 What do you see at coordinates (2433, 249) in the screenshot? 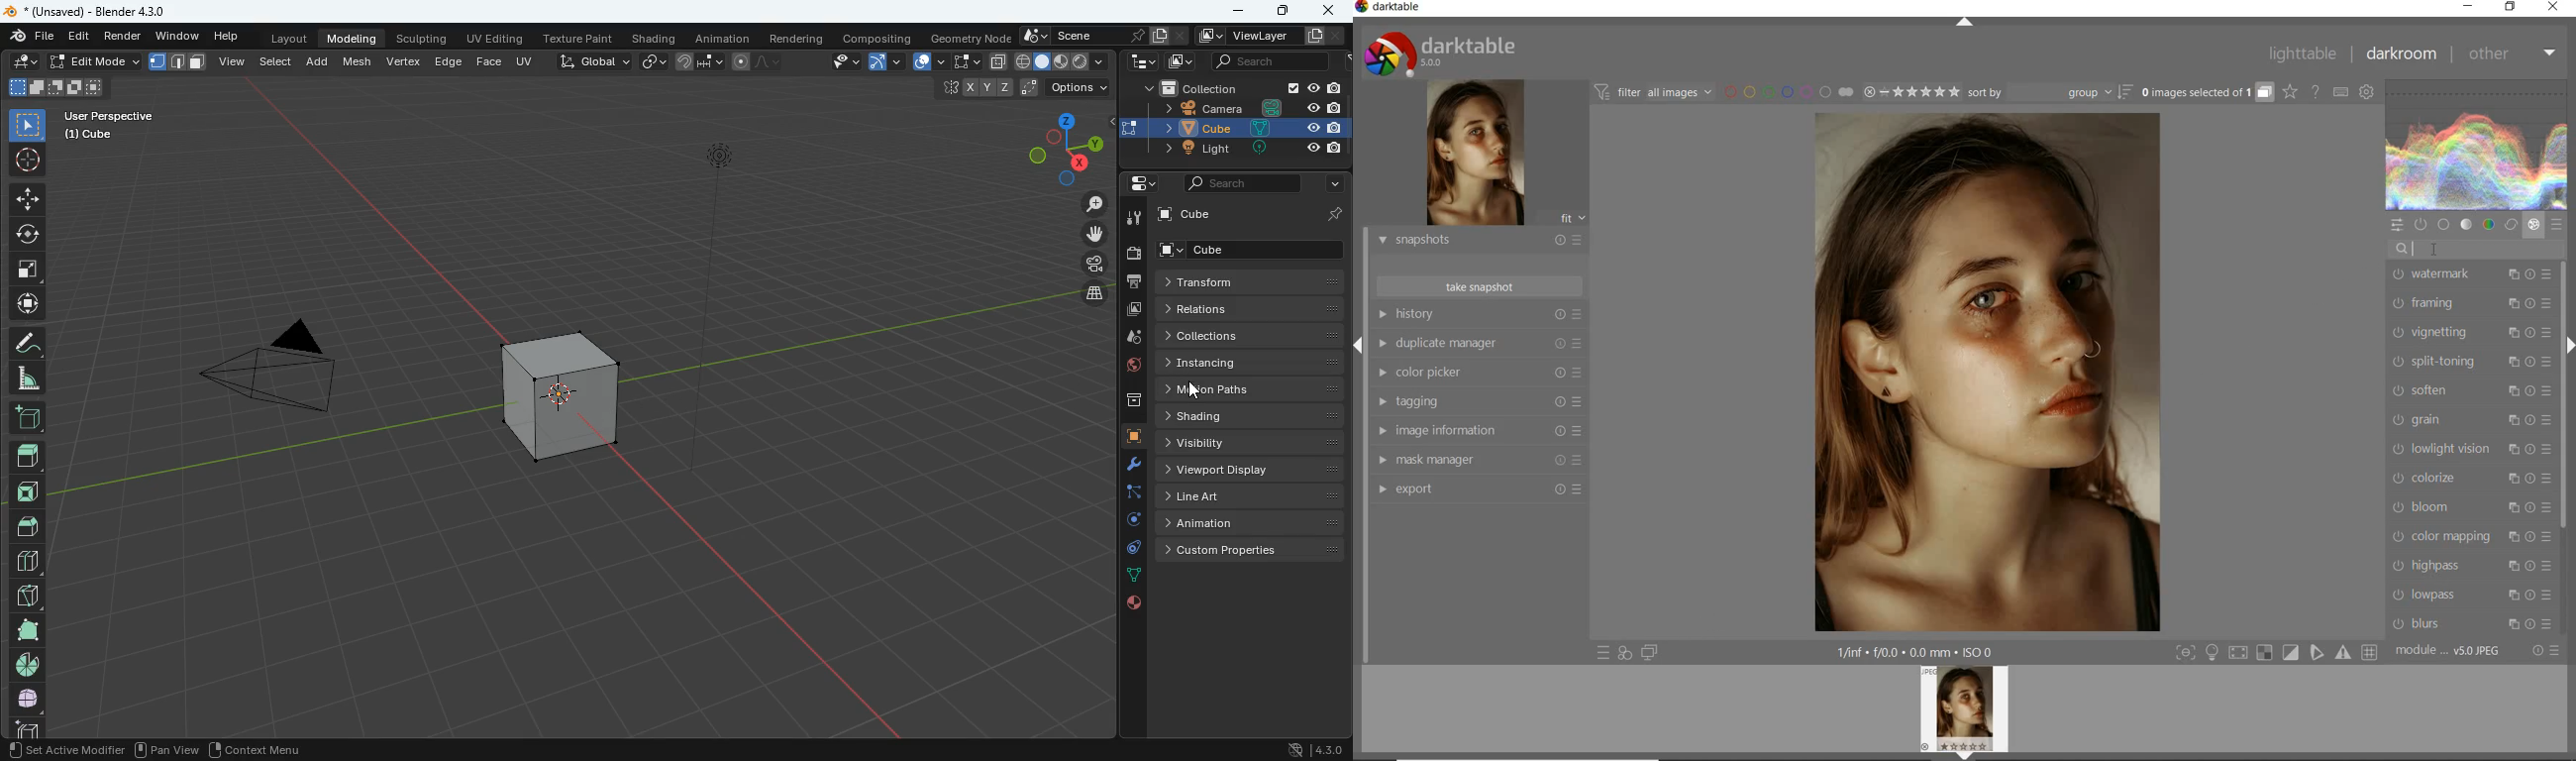
I see `CURSOR` at bounding box center [2433, 249].